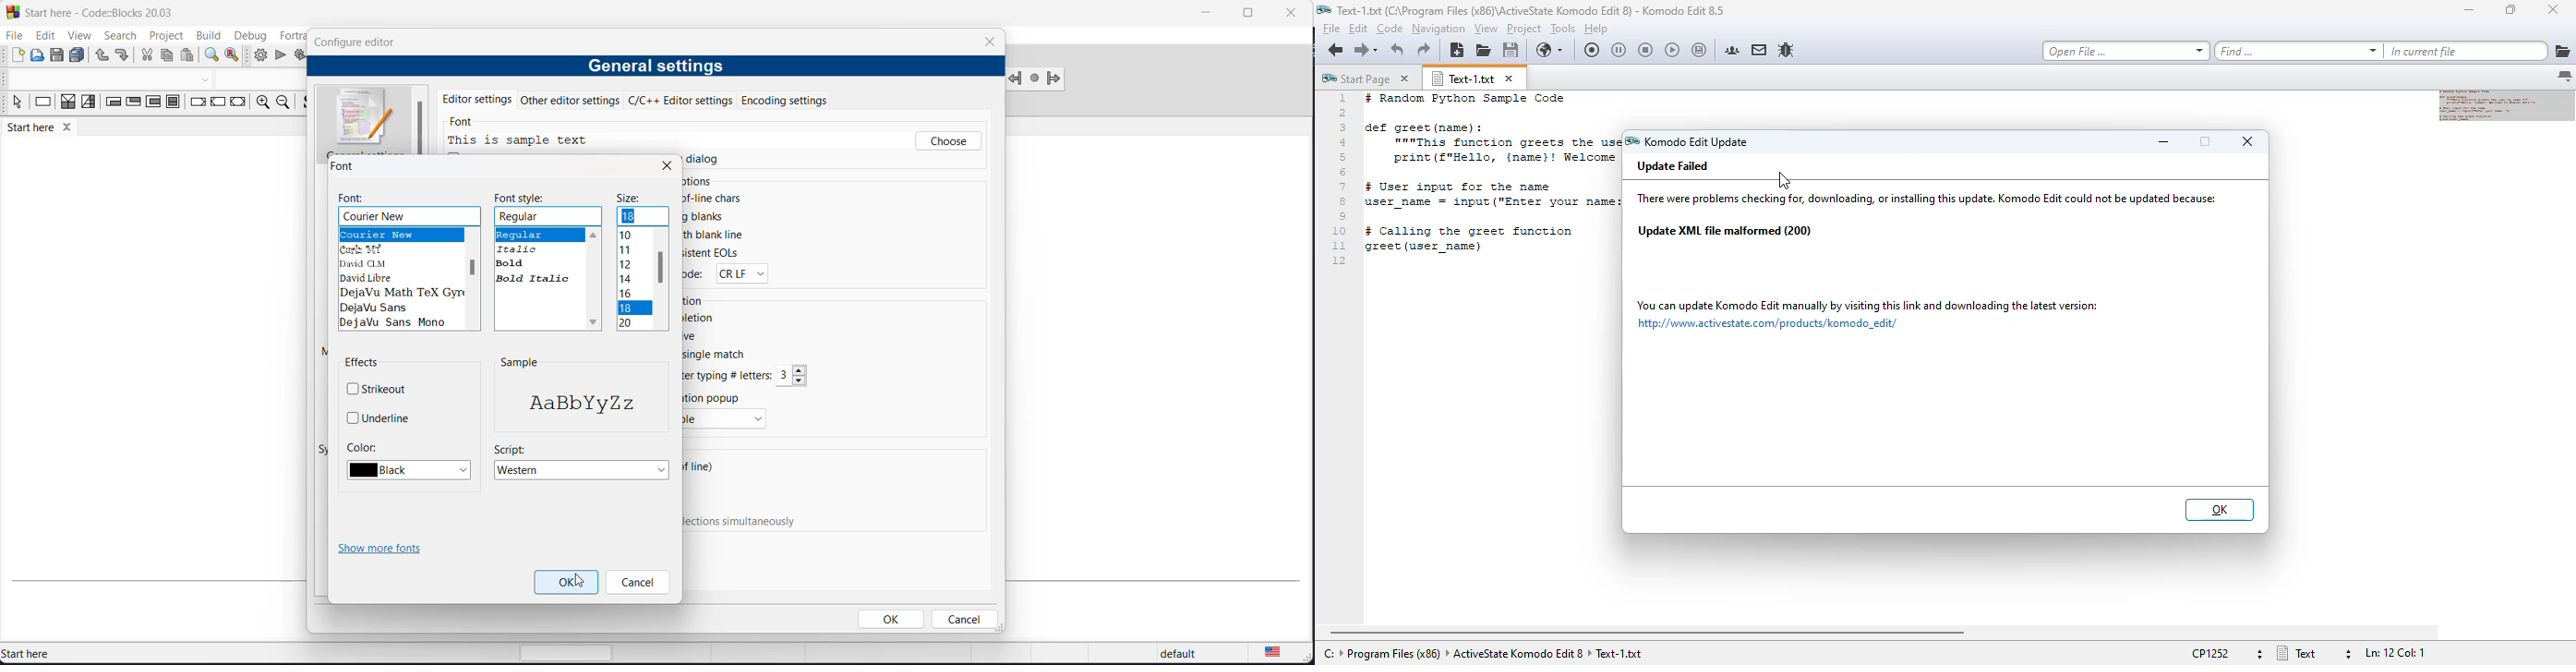  What do you see at coordinates (712, 253) in the screenshot?
I see `EDFs` at bounding box center [712, 253].